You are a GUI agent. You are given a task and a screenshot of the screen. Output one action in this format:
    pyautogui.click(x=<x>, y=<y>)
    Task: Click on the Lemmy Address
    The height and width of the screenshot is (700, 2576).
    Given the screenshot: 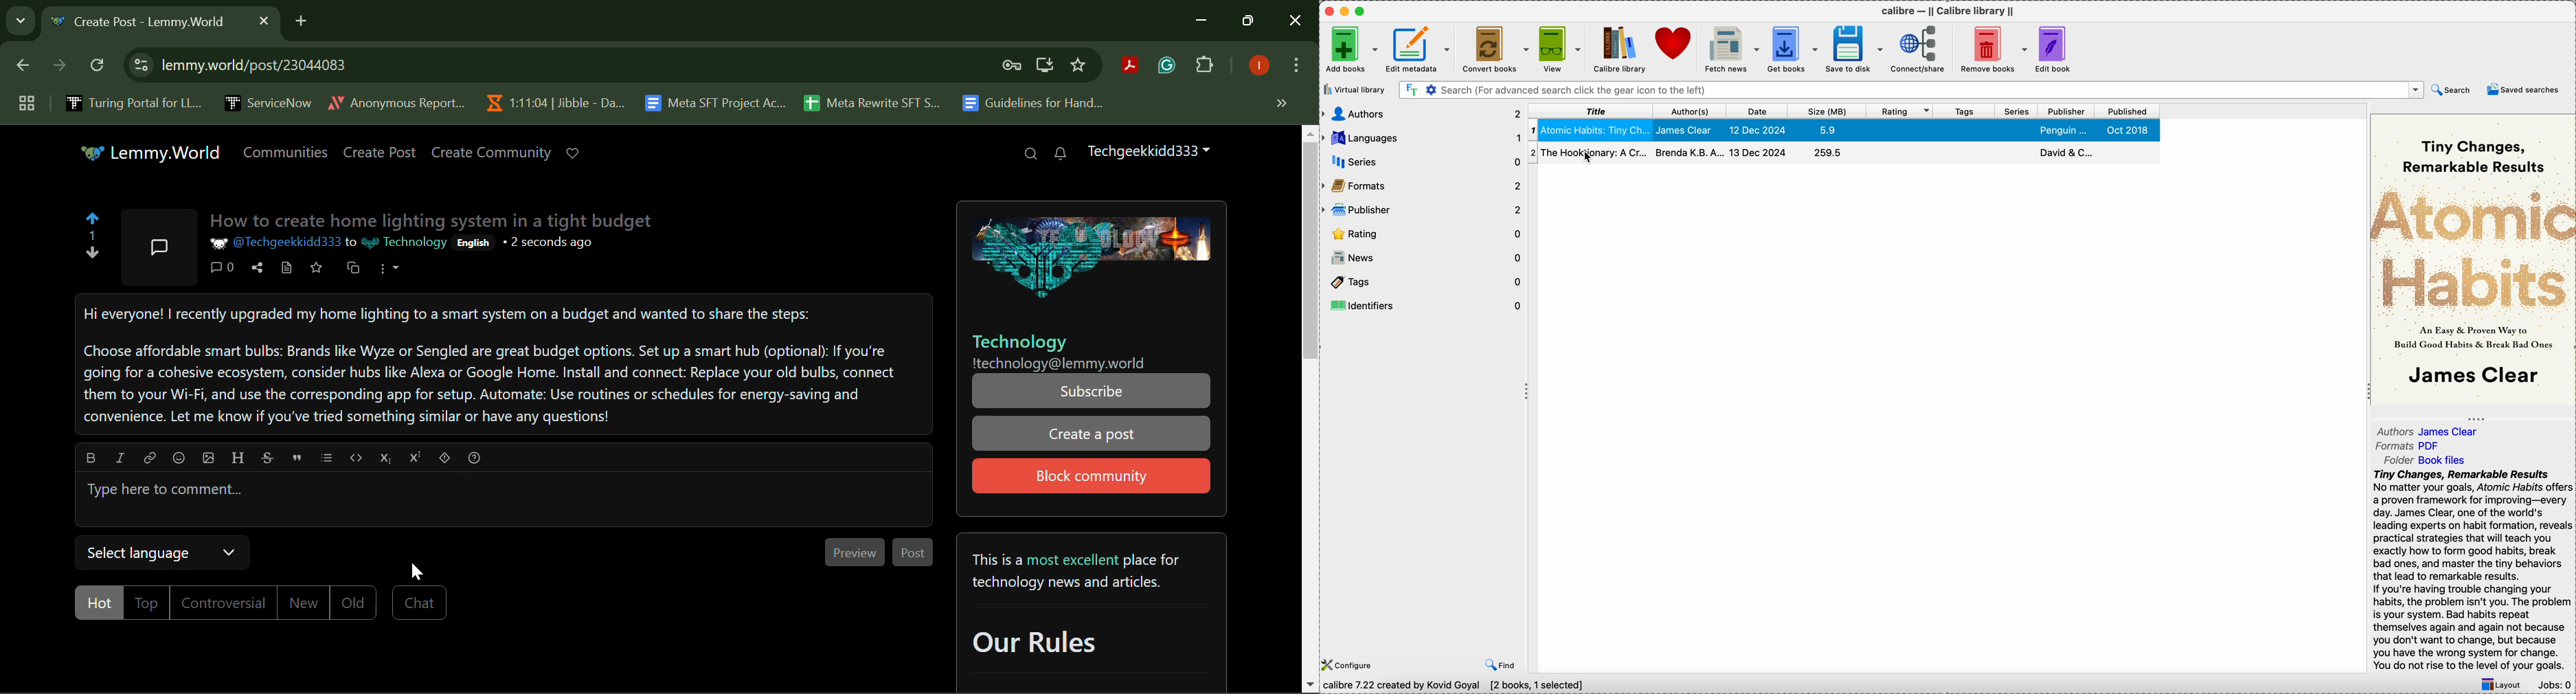 What is the action you would take?
    pyautogui.click(x=1061, y=363)
    